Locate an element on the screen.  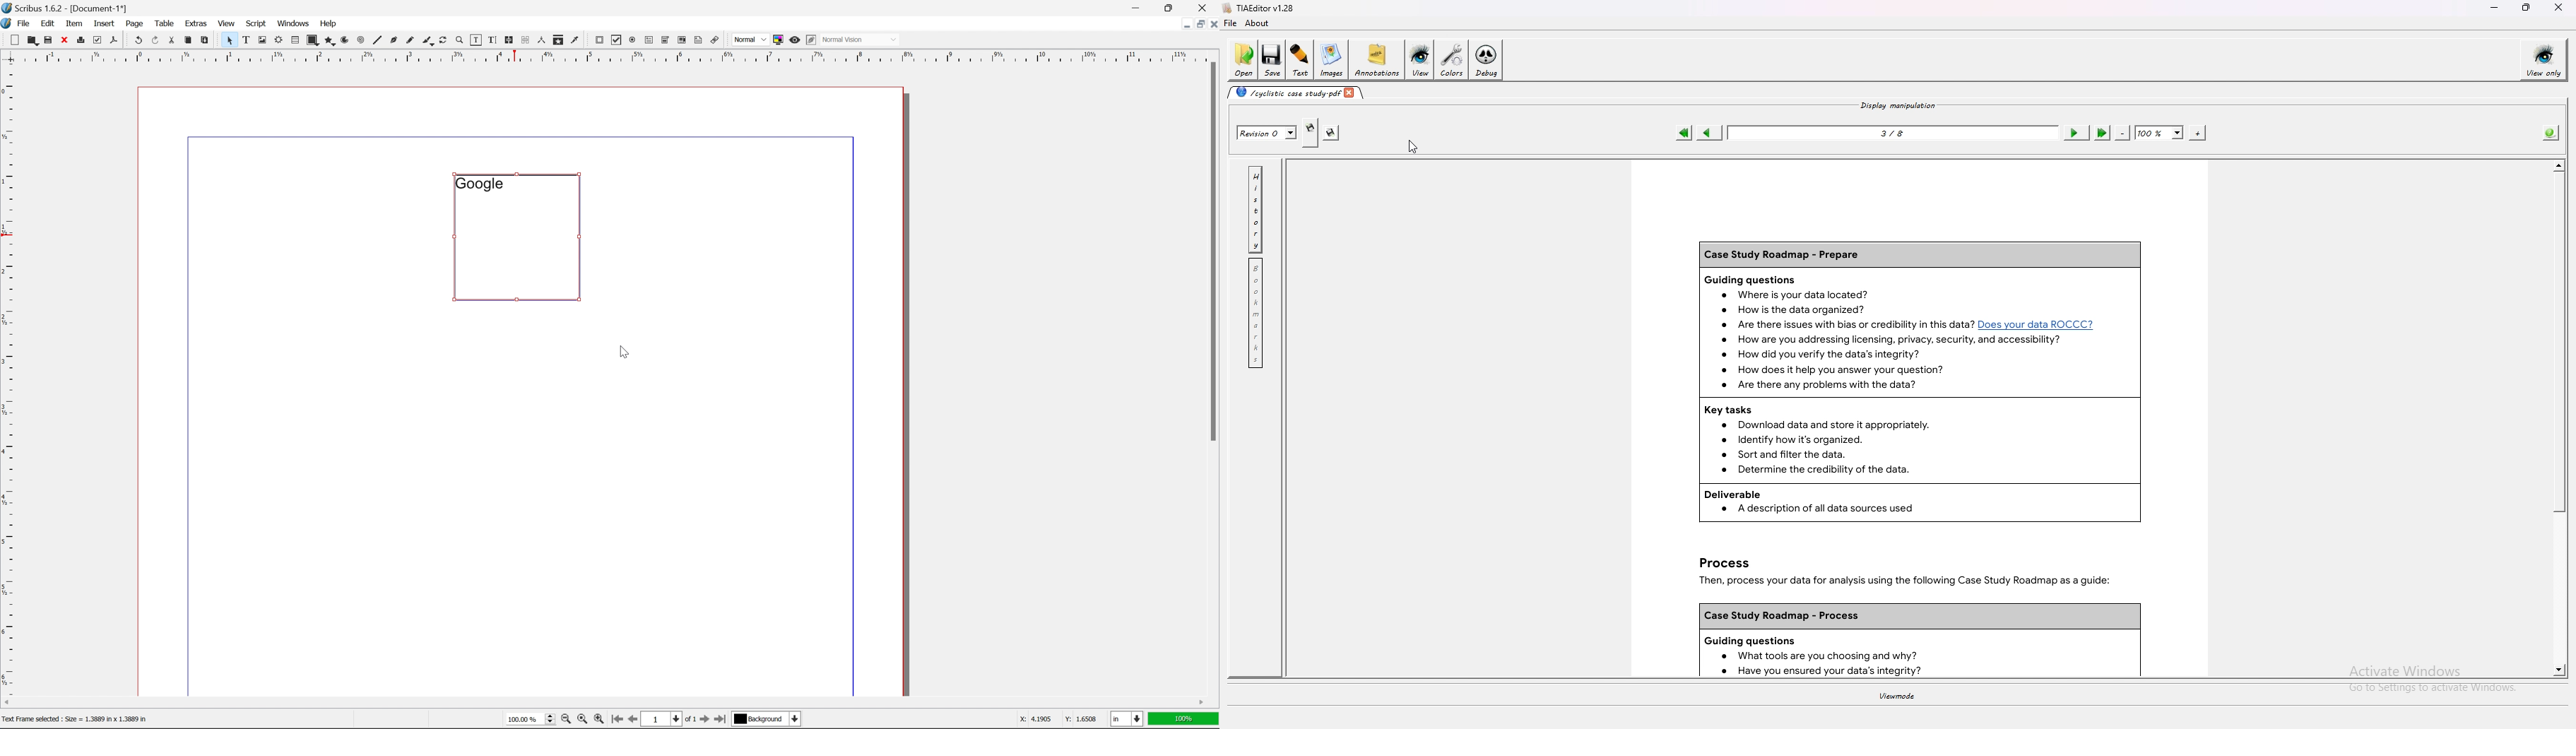
copy item properties is located at coordinates (559, 40).